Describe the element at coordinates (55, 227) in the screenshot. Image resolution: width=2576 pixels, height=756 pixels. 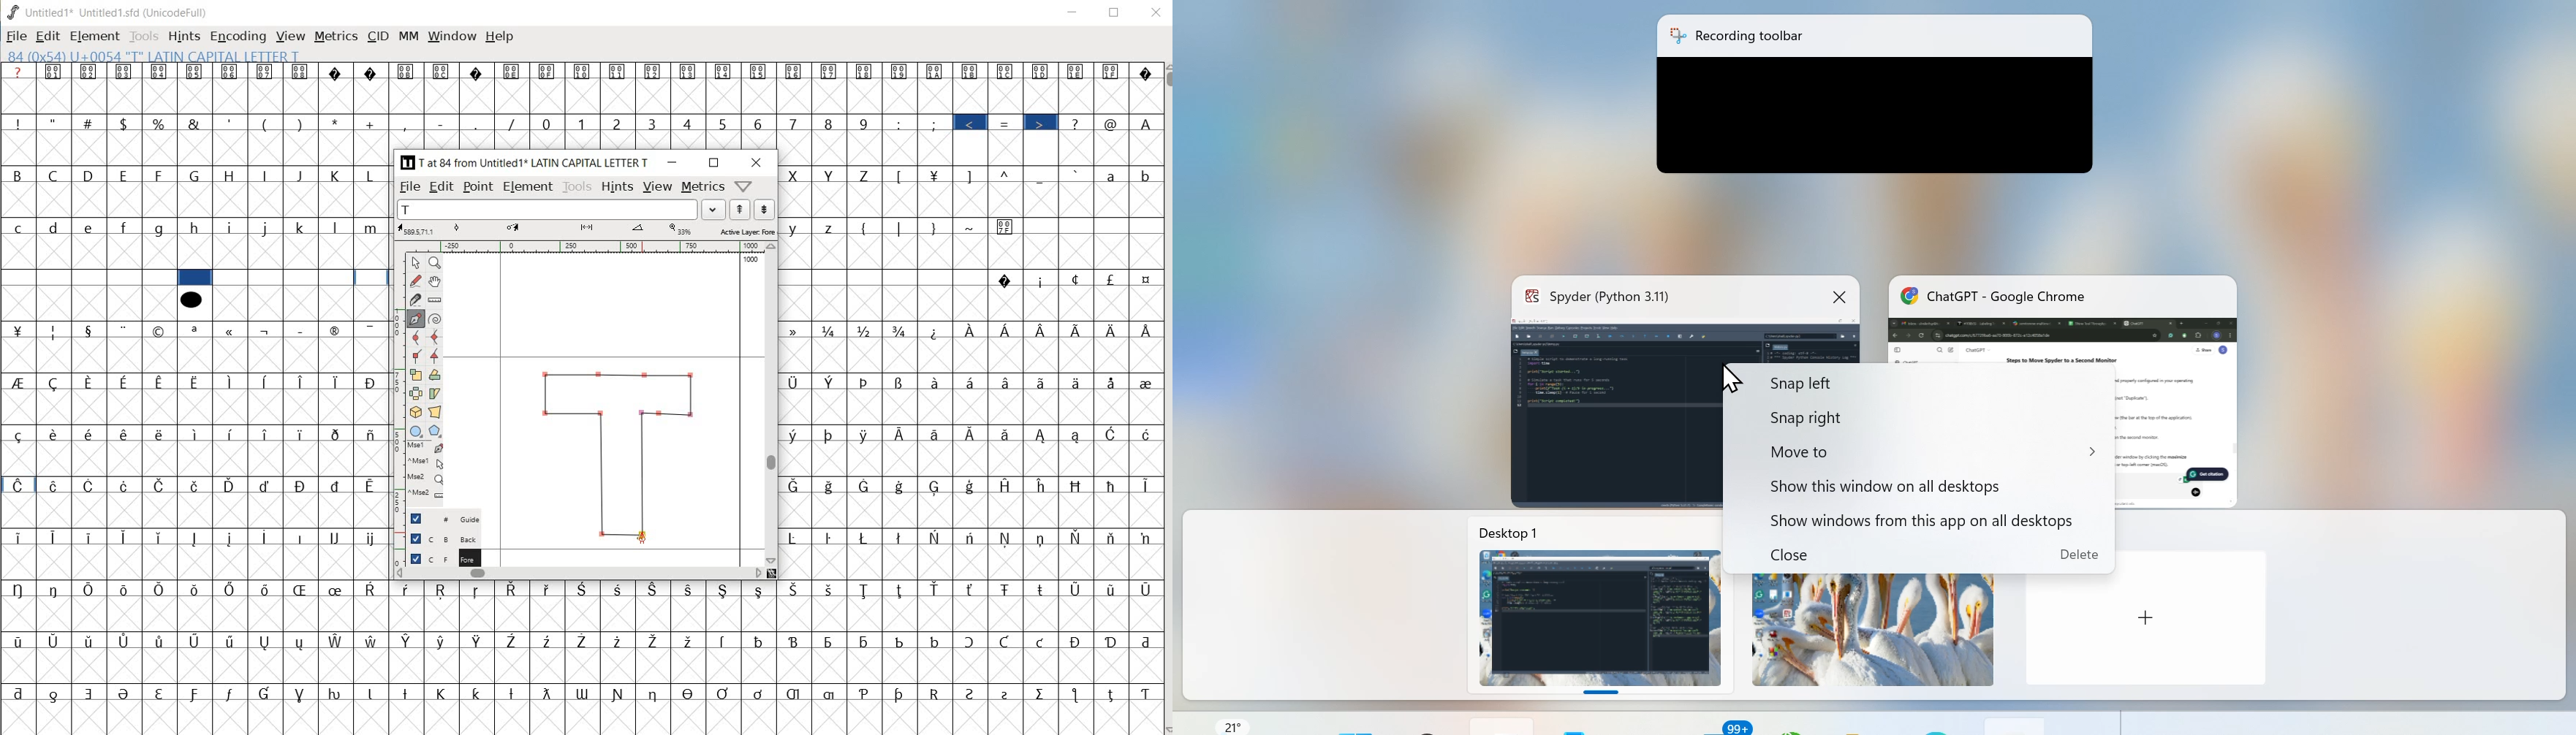
I see `d` at that location.